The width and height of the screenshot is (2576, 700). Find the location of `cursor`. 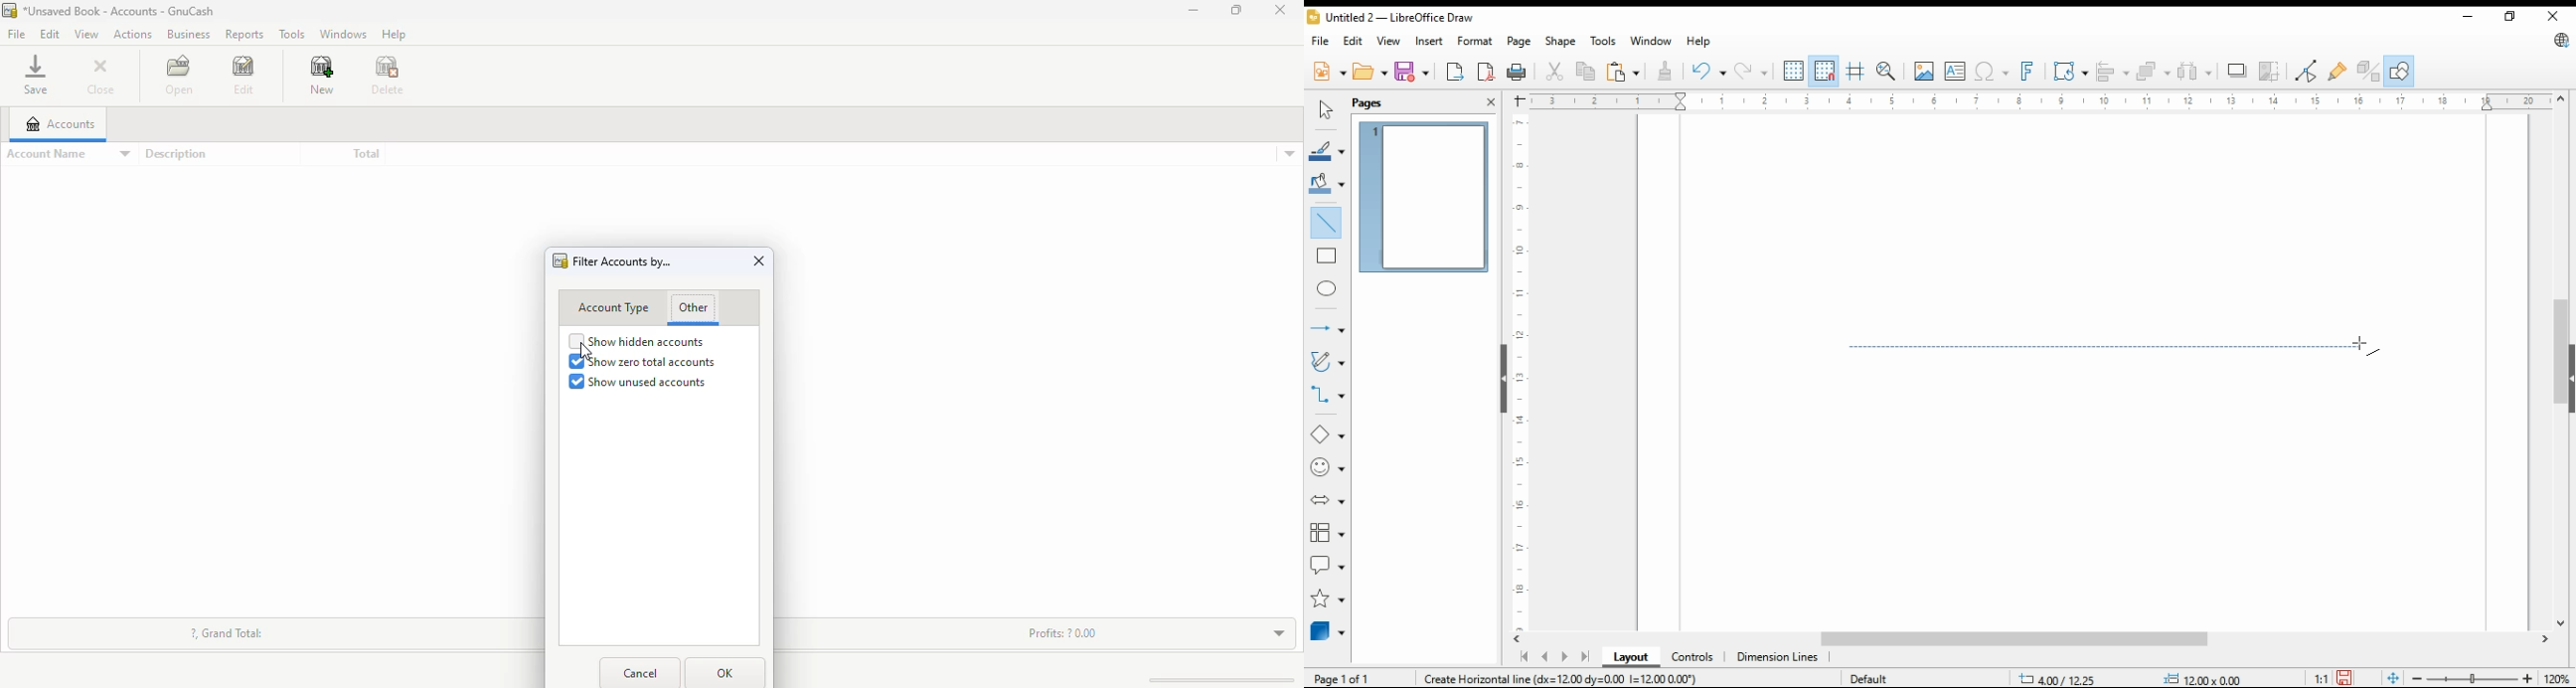

cursor is located at coordinates (585, 351).